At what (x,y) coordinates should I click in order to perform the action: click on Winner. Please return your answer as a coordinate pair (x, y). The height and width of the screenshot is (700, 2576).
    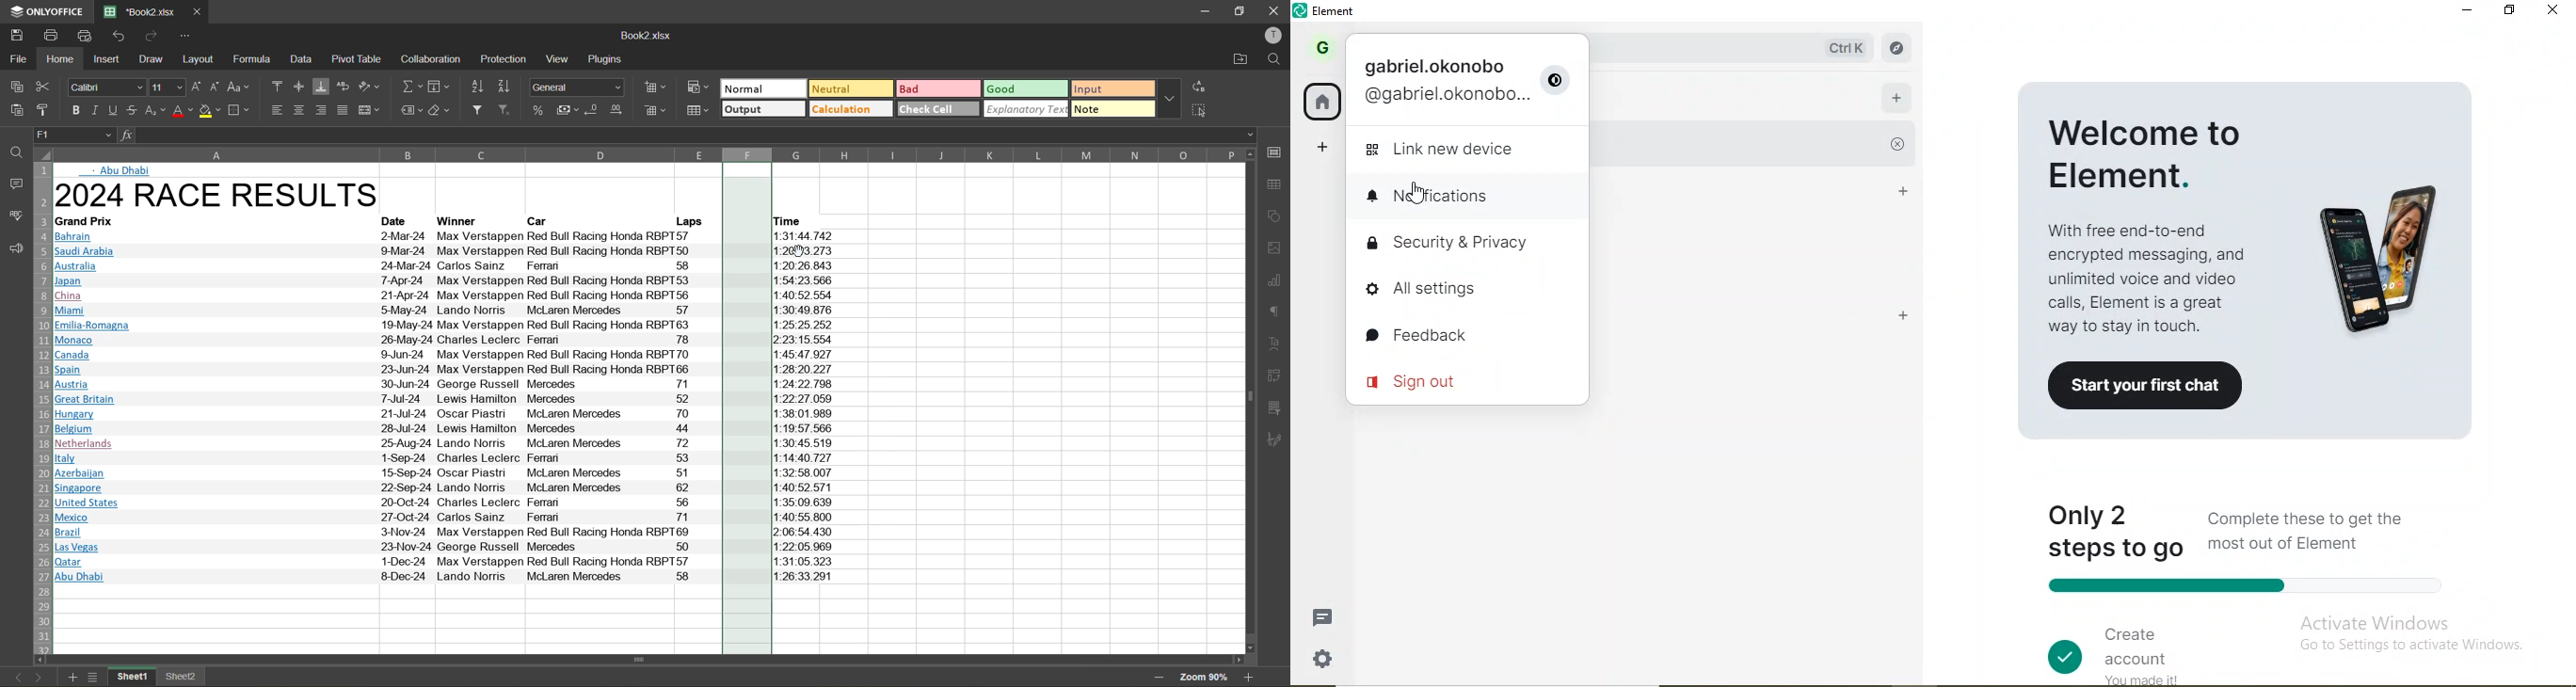
    Looking at the image, I should click on (461, 220).